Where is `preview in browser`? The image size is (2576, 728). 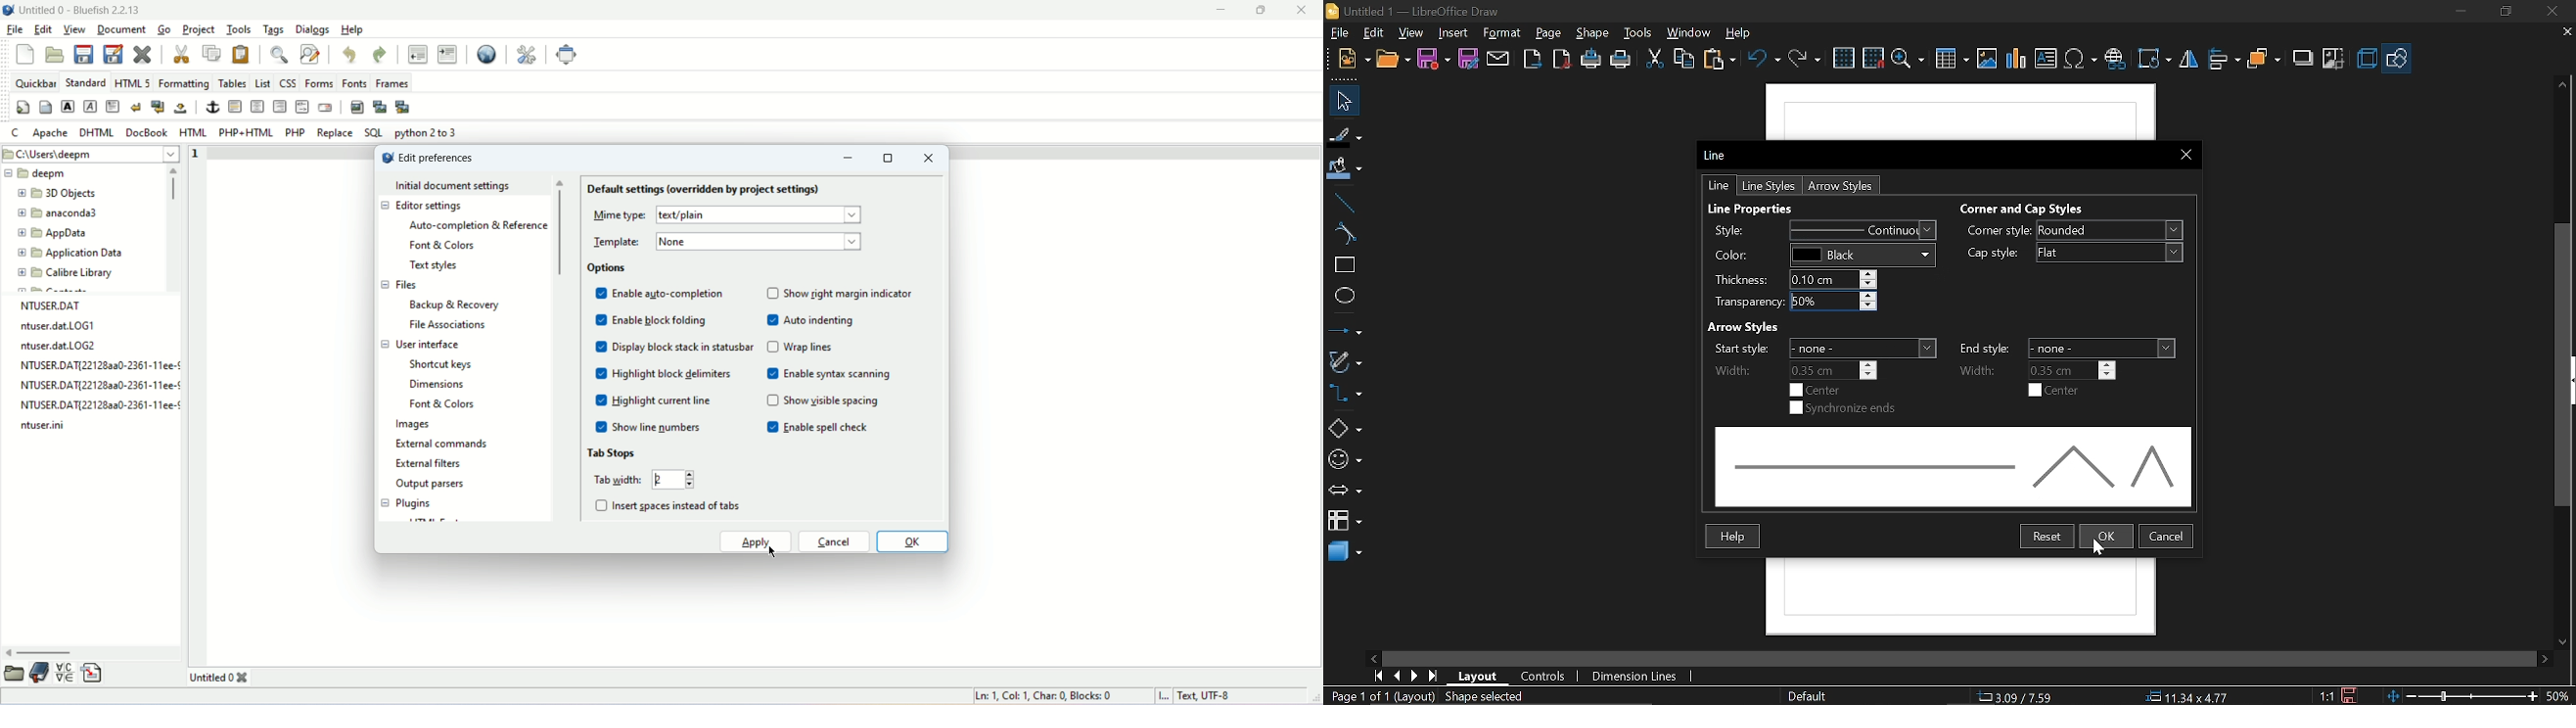
preview in browser is located at coordinates (485, 52).